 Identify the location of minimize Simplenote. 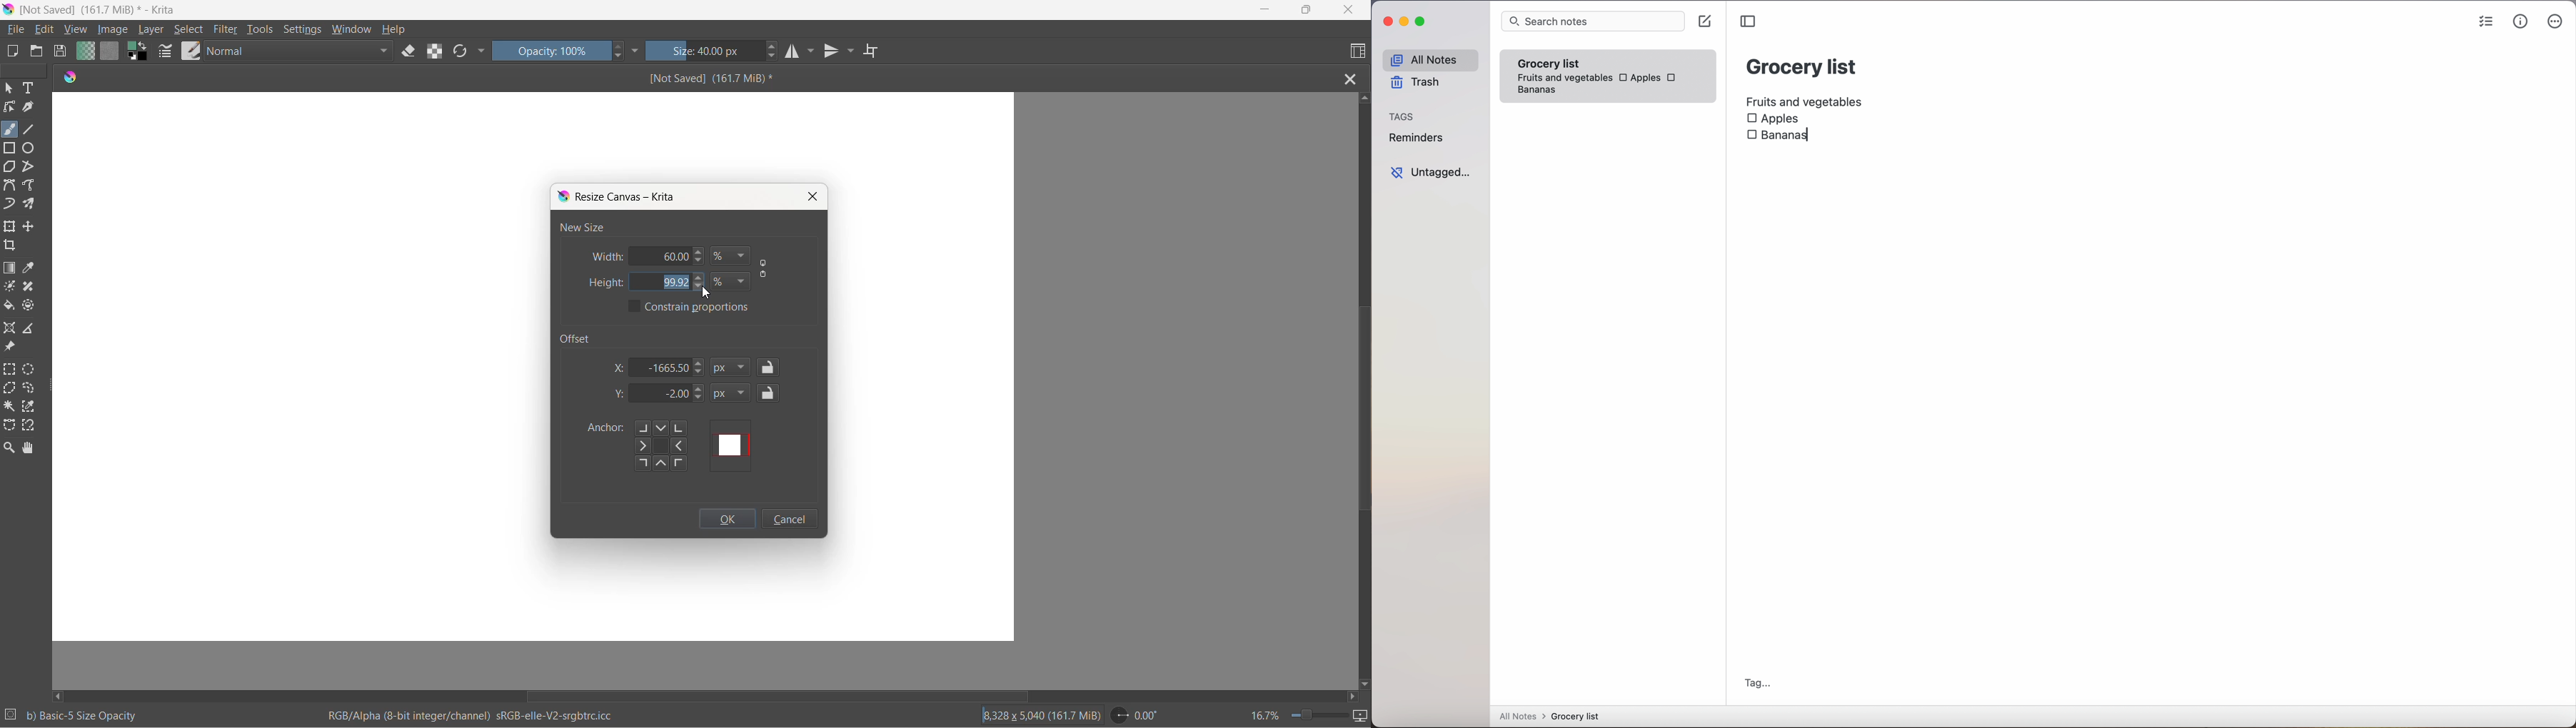
(1406, 24).